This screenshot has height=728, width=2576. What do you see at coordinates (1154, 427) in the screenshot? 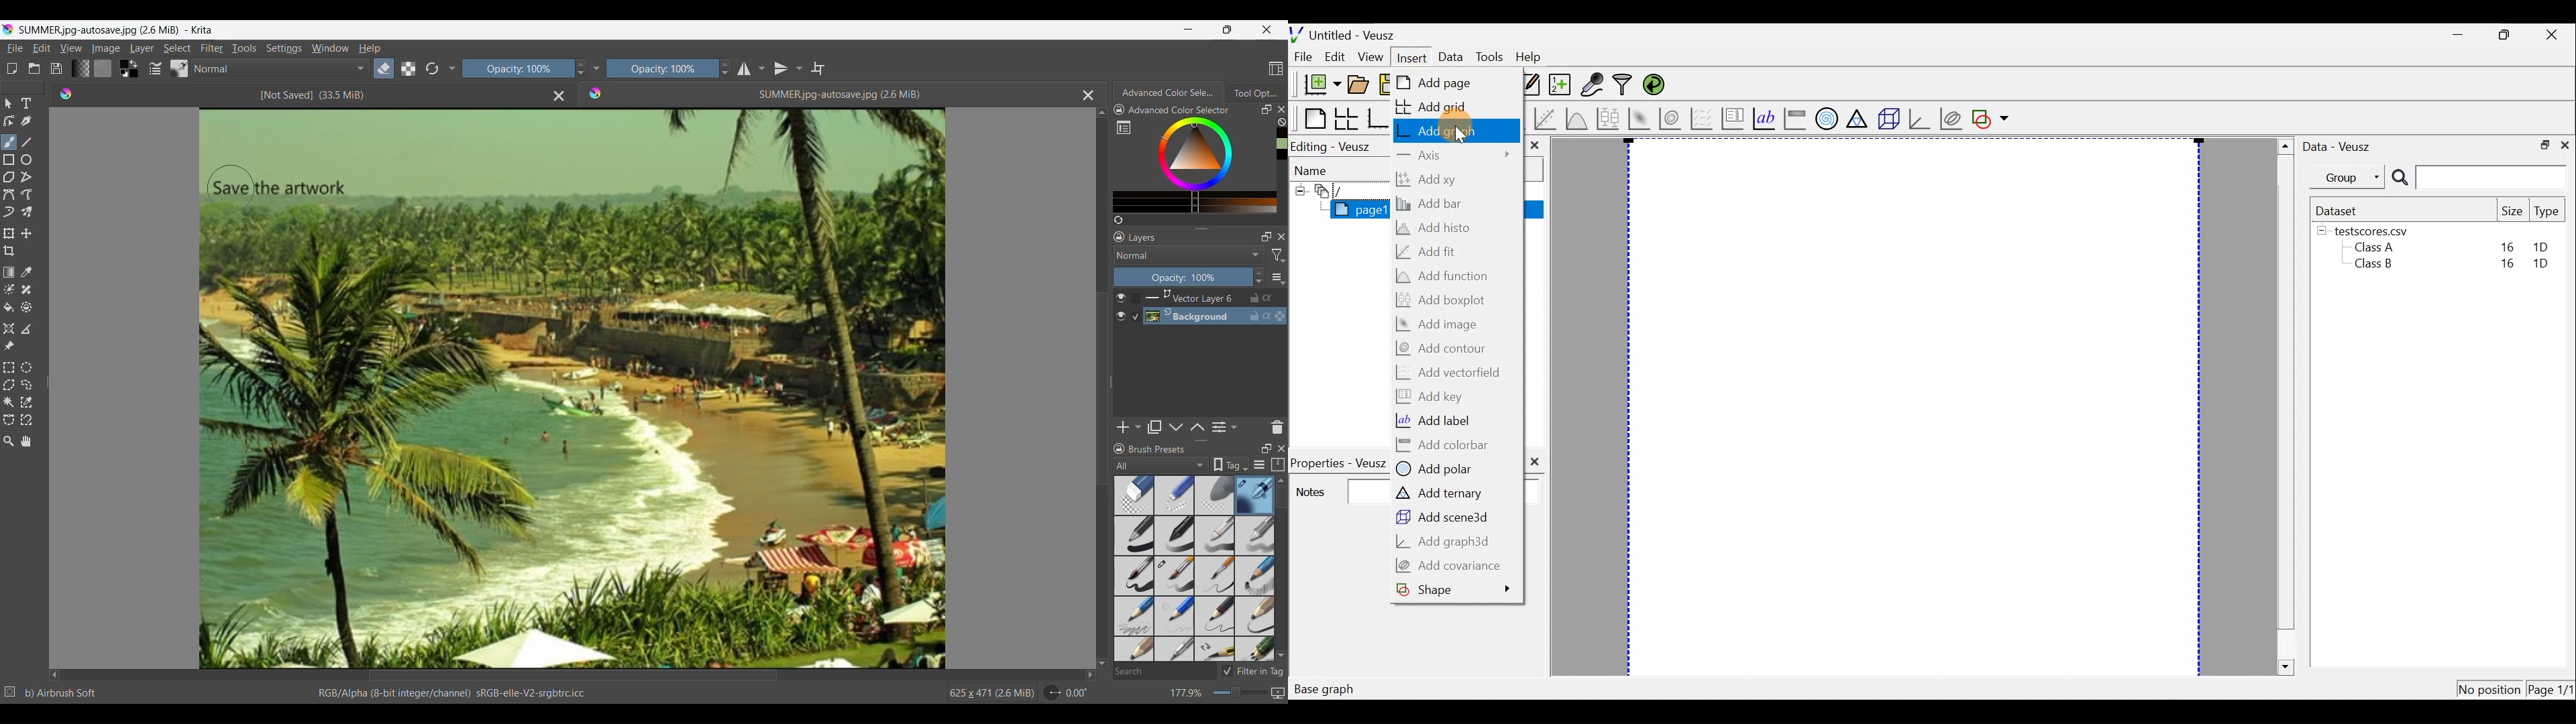
I see `Duplicate layer or mask` at bounding box center [1154, 427].